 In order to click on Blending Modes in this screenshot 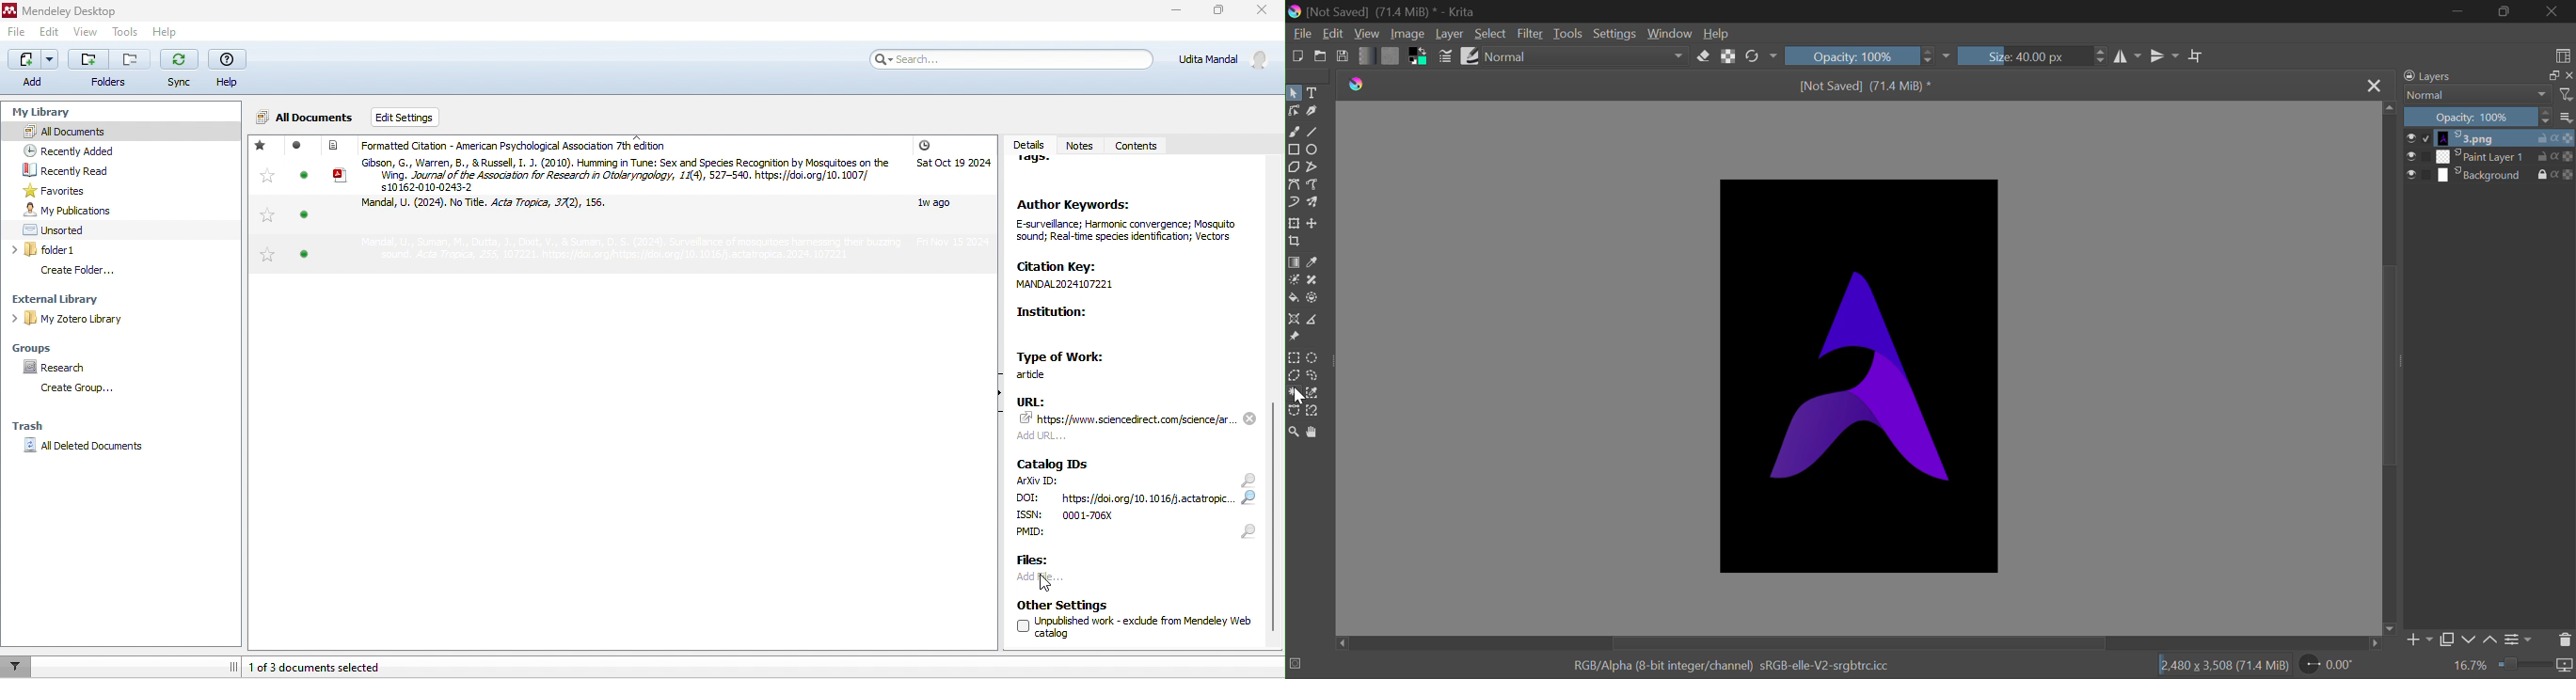, I will do `click(1586, 55)`.